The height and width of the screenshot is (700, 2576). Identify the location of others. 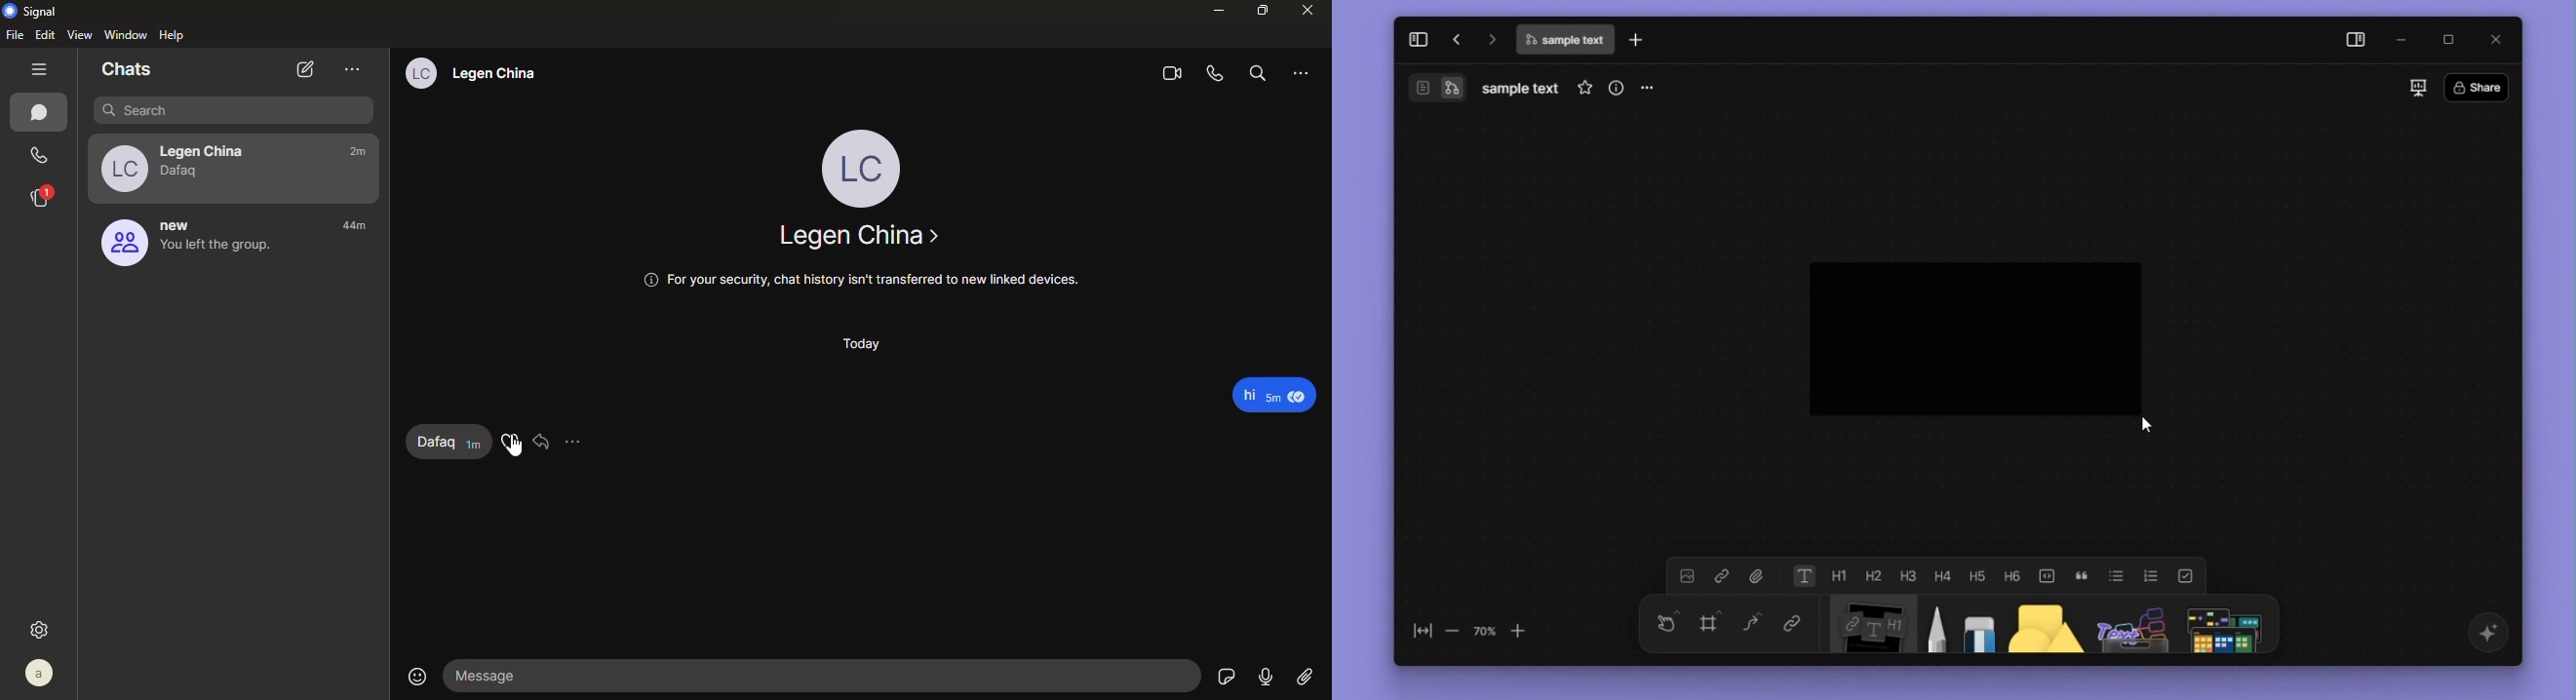
(2128, 626).